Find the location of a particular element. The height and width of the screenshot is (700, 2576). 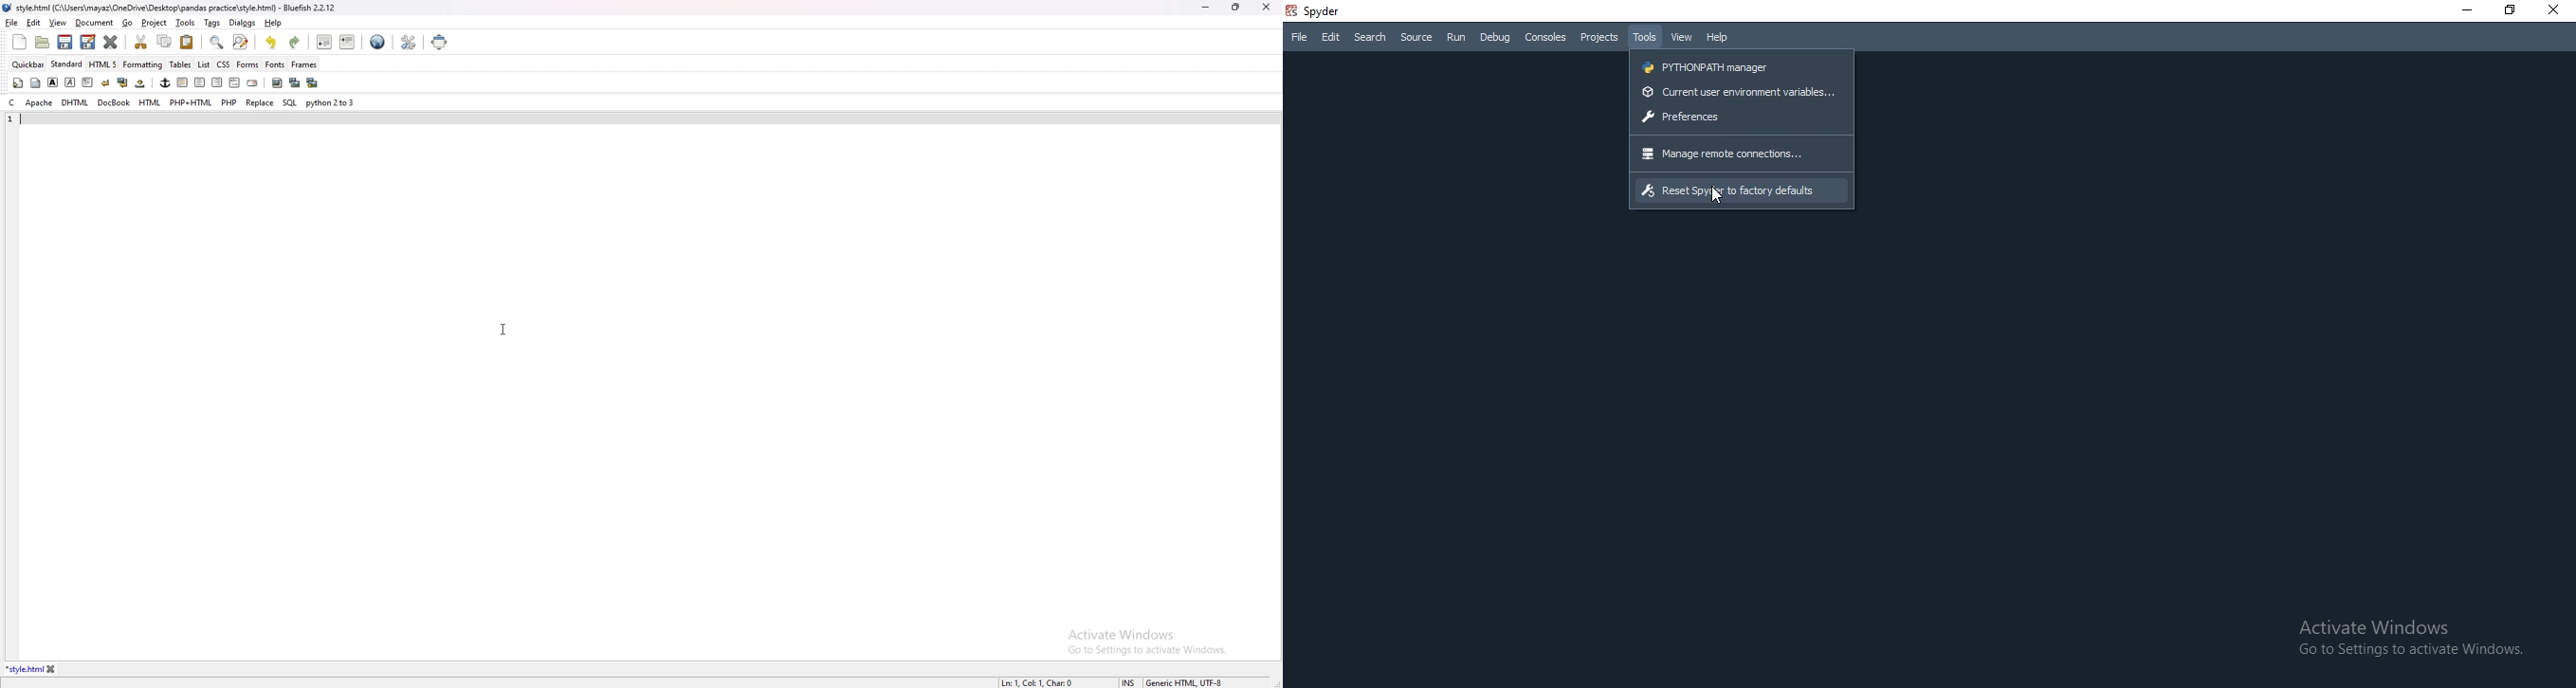

open is located at coordinates (44, 42).